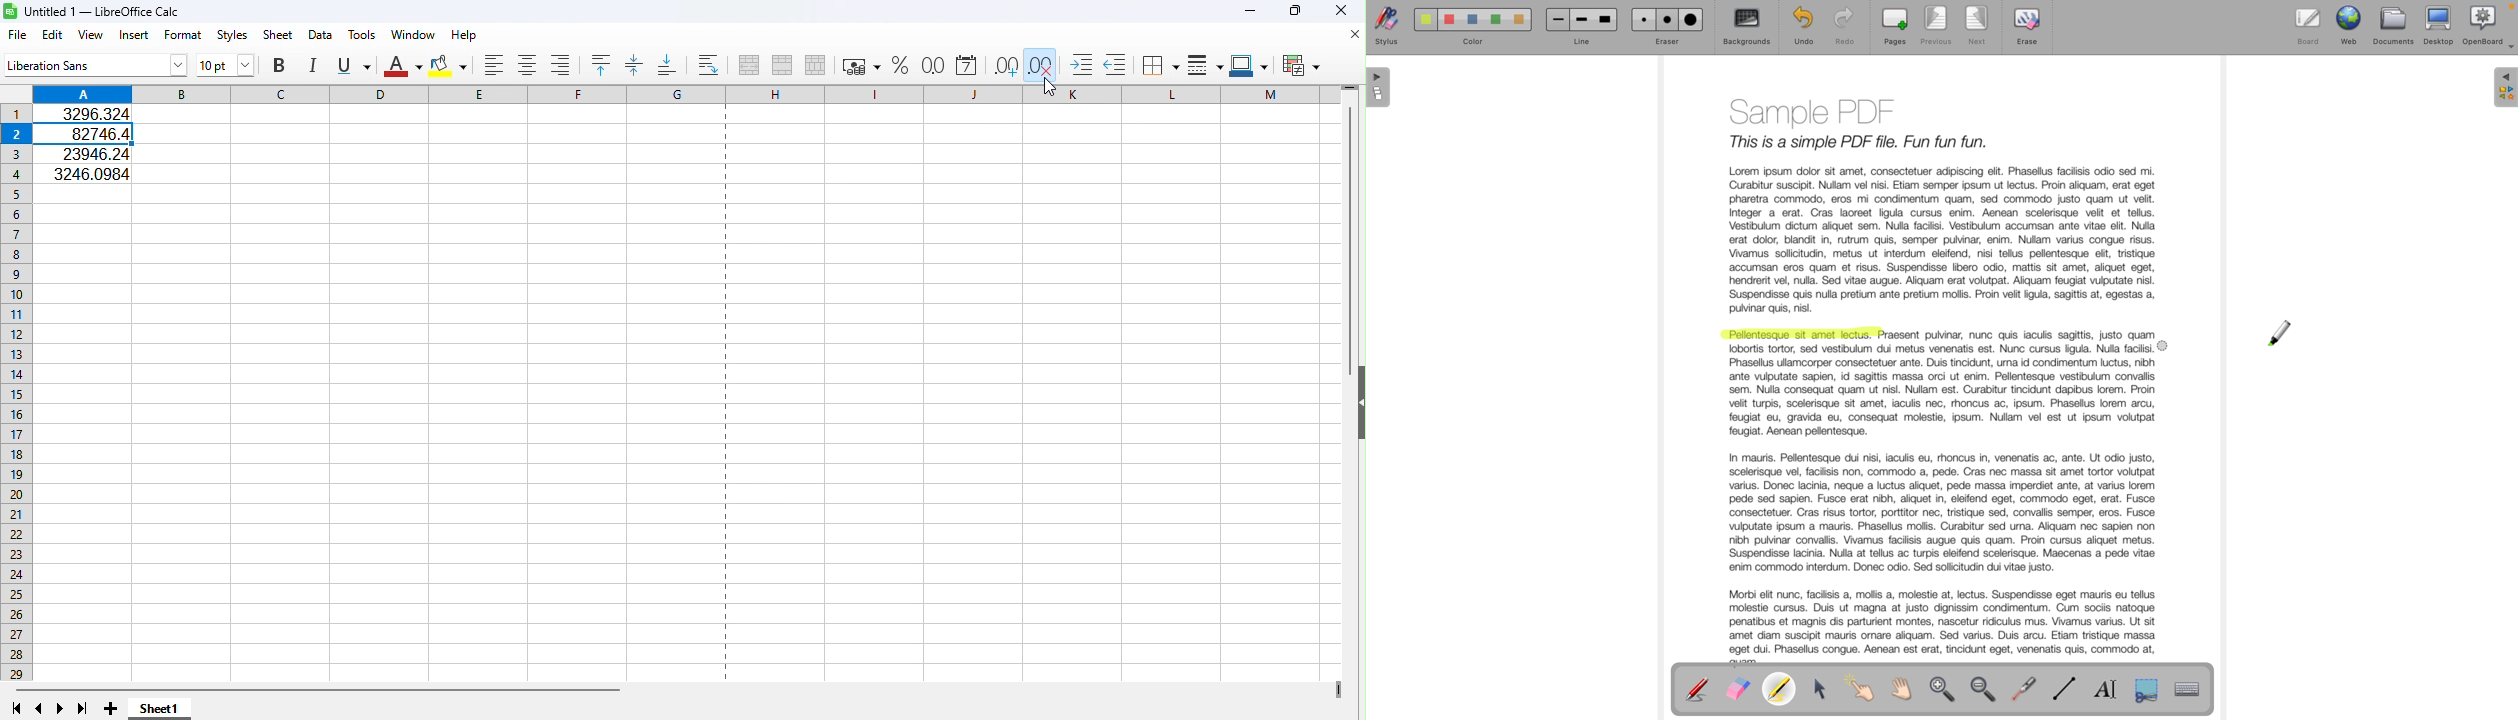  I want to click on Borders, so click(1160, 64).